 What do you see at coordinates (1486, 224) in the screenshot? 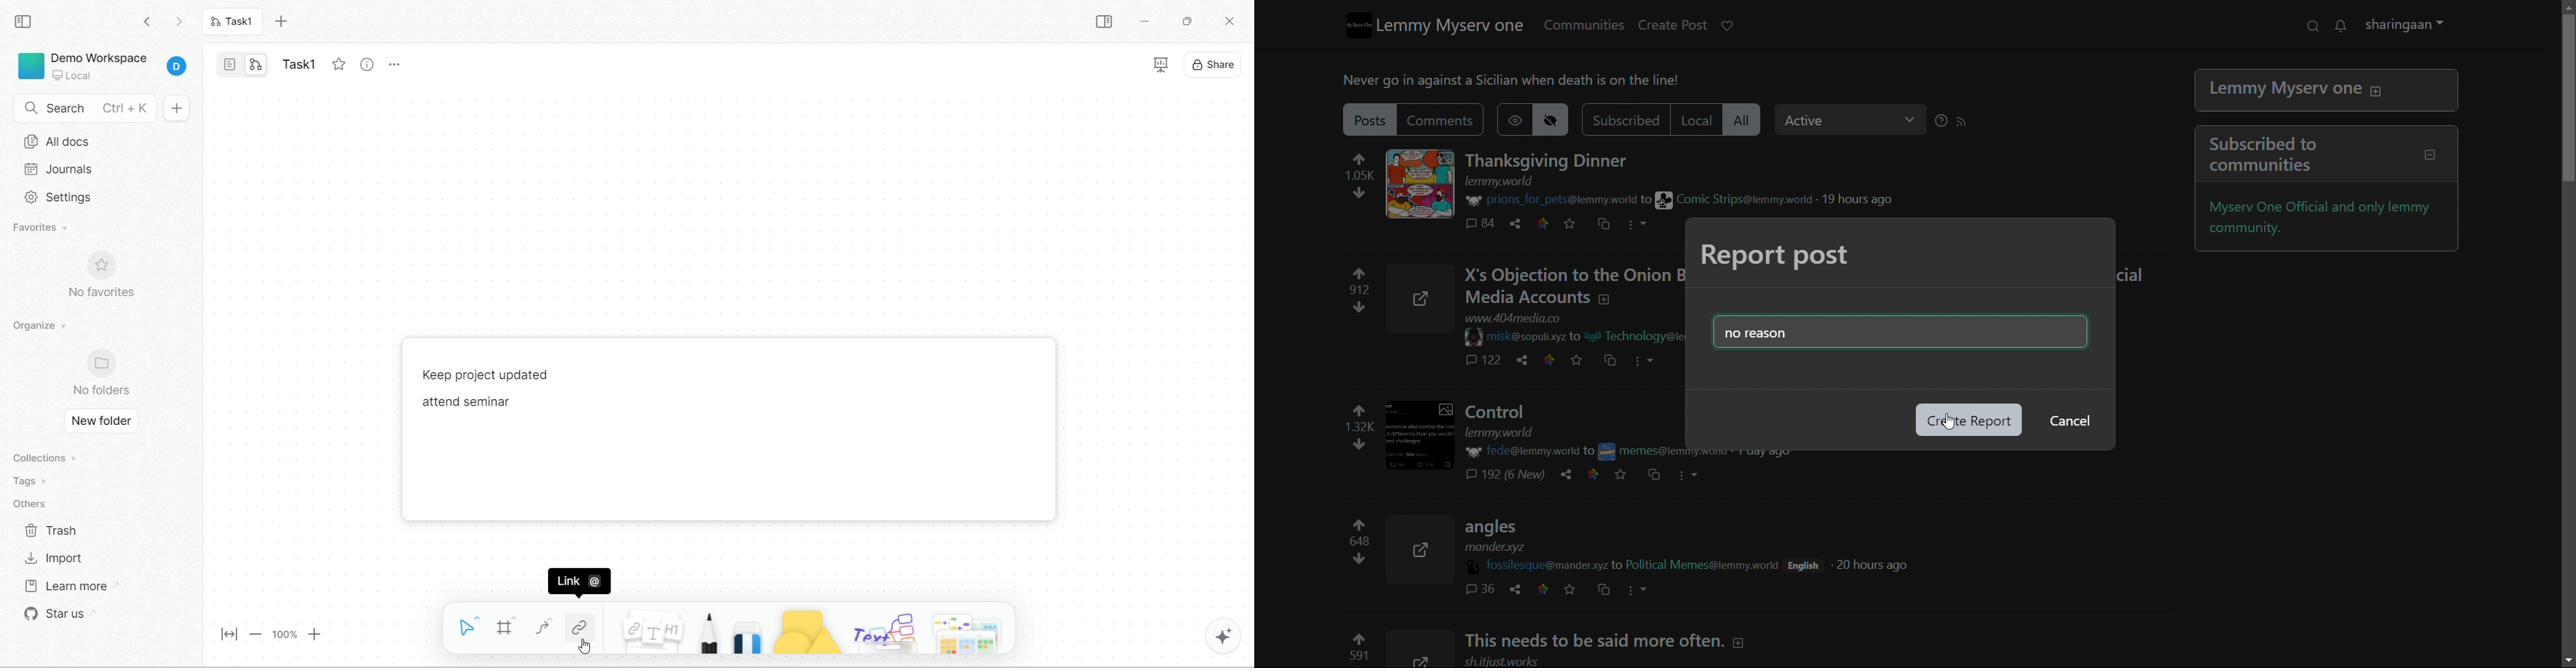
I see `comment` at bounding box center [1486, 224].